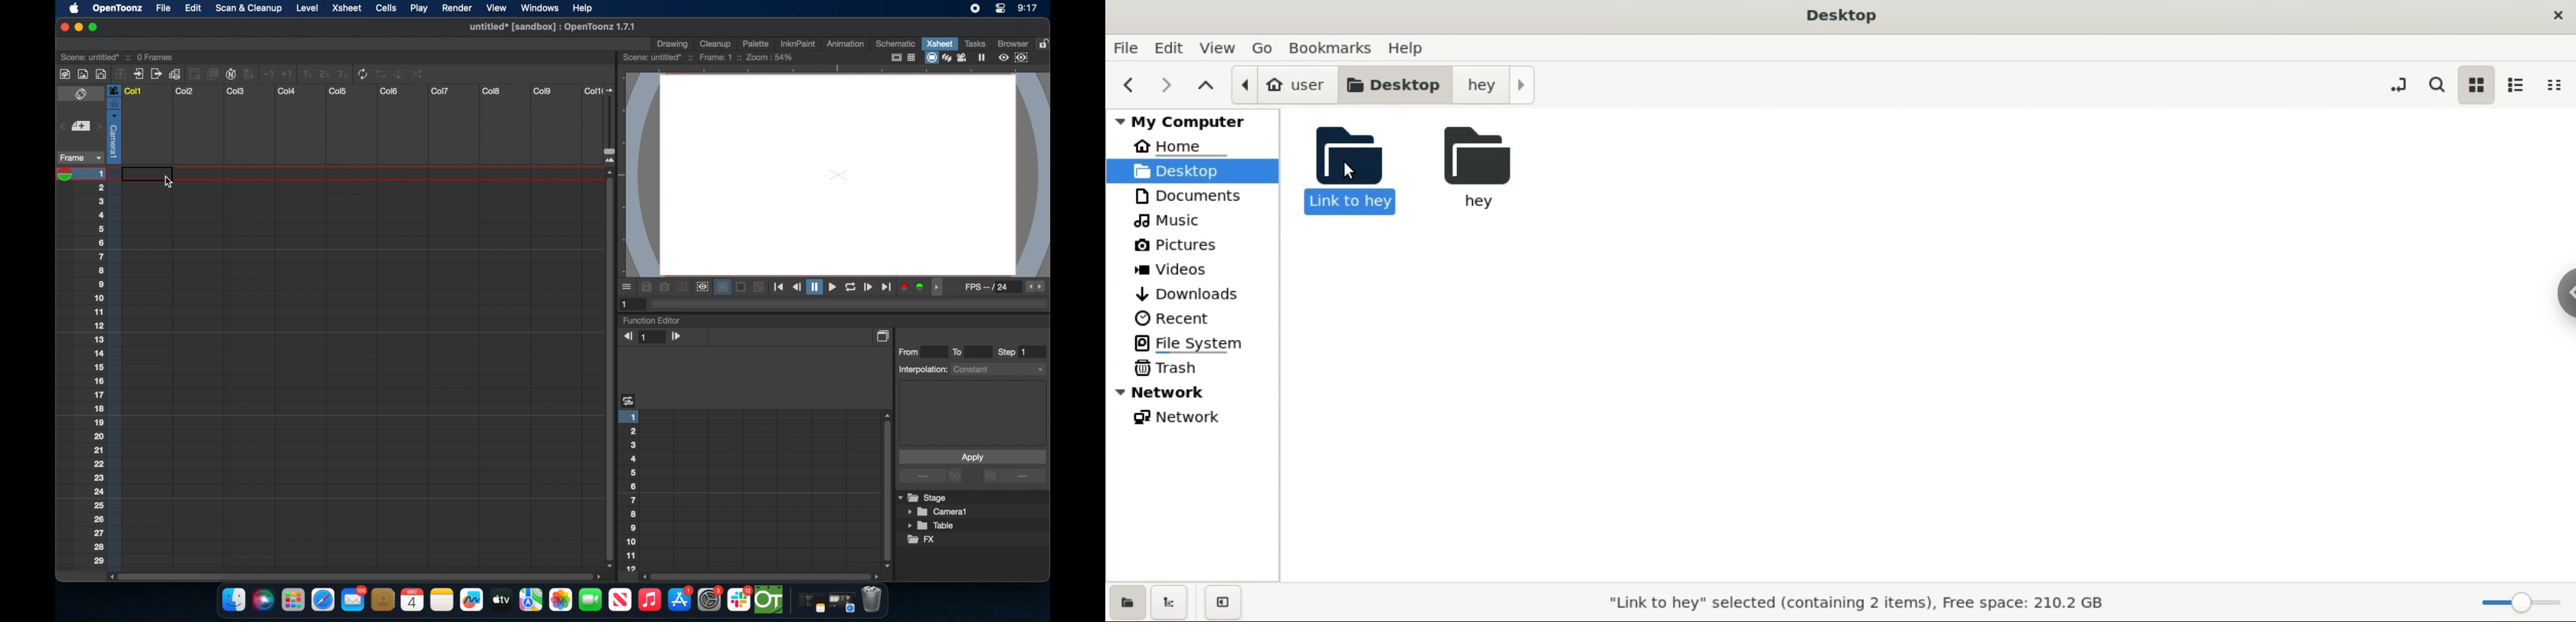 The height and width of the screenshot is (644, 2576). Describe the element at coordinates (1170, 83) in the screenshot. I see `next` at that location.